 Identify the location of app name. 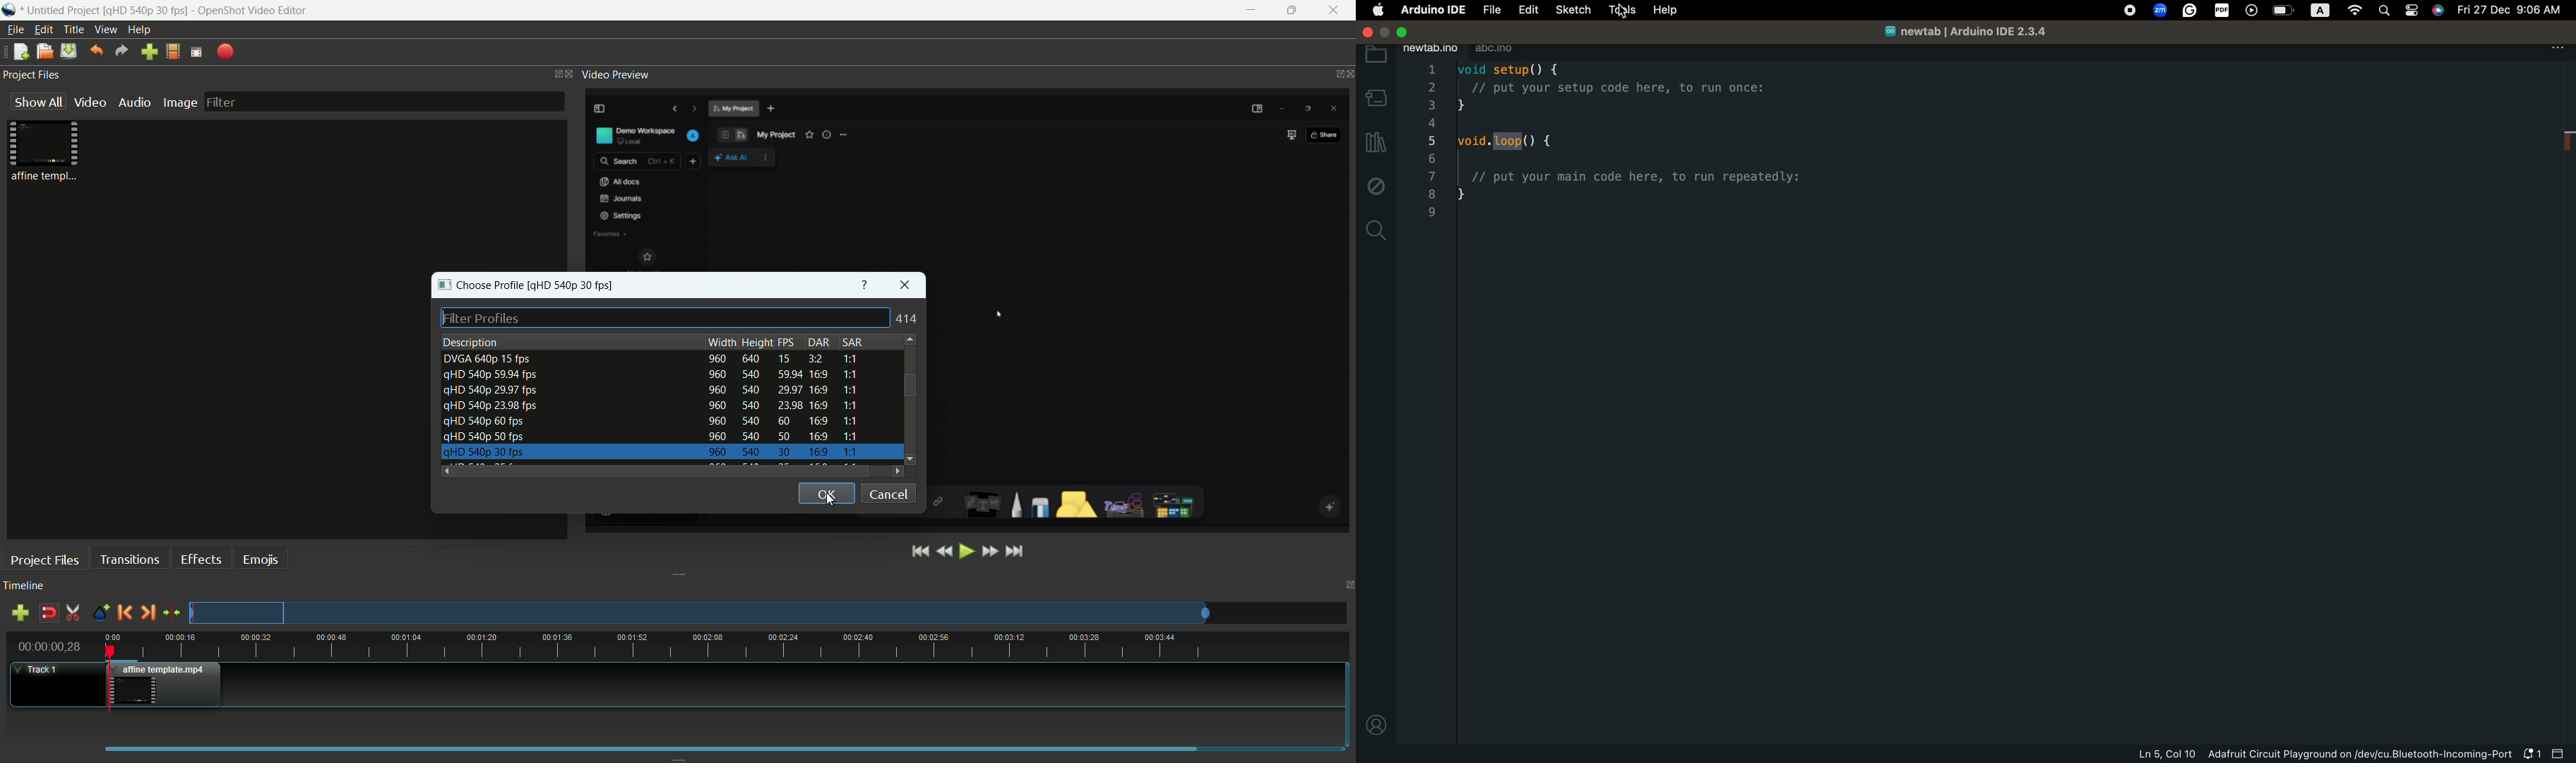
(253, 10).